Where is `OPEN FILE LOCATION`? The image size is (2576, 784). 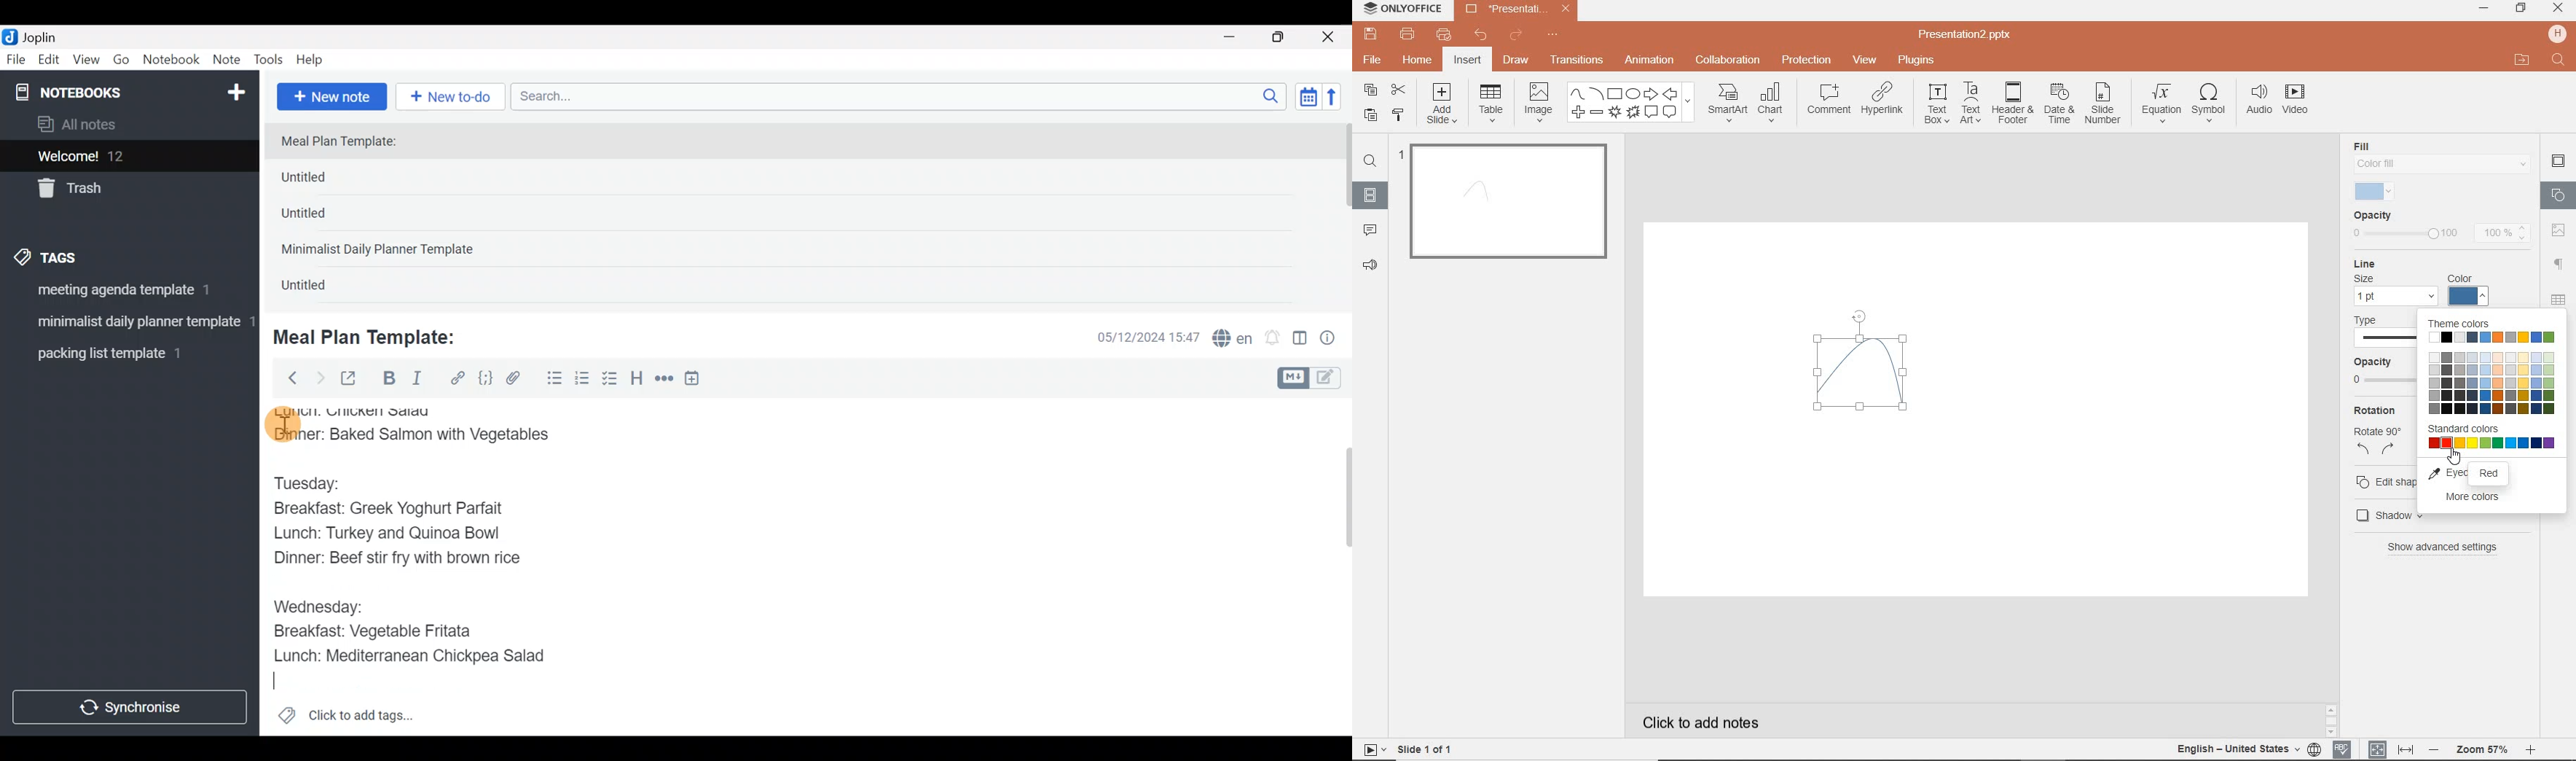
OPEN FILE LOCATION is located at coordinates (2522, 61).